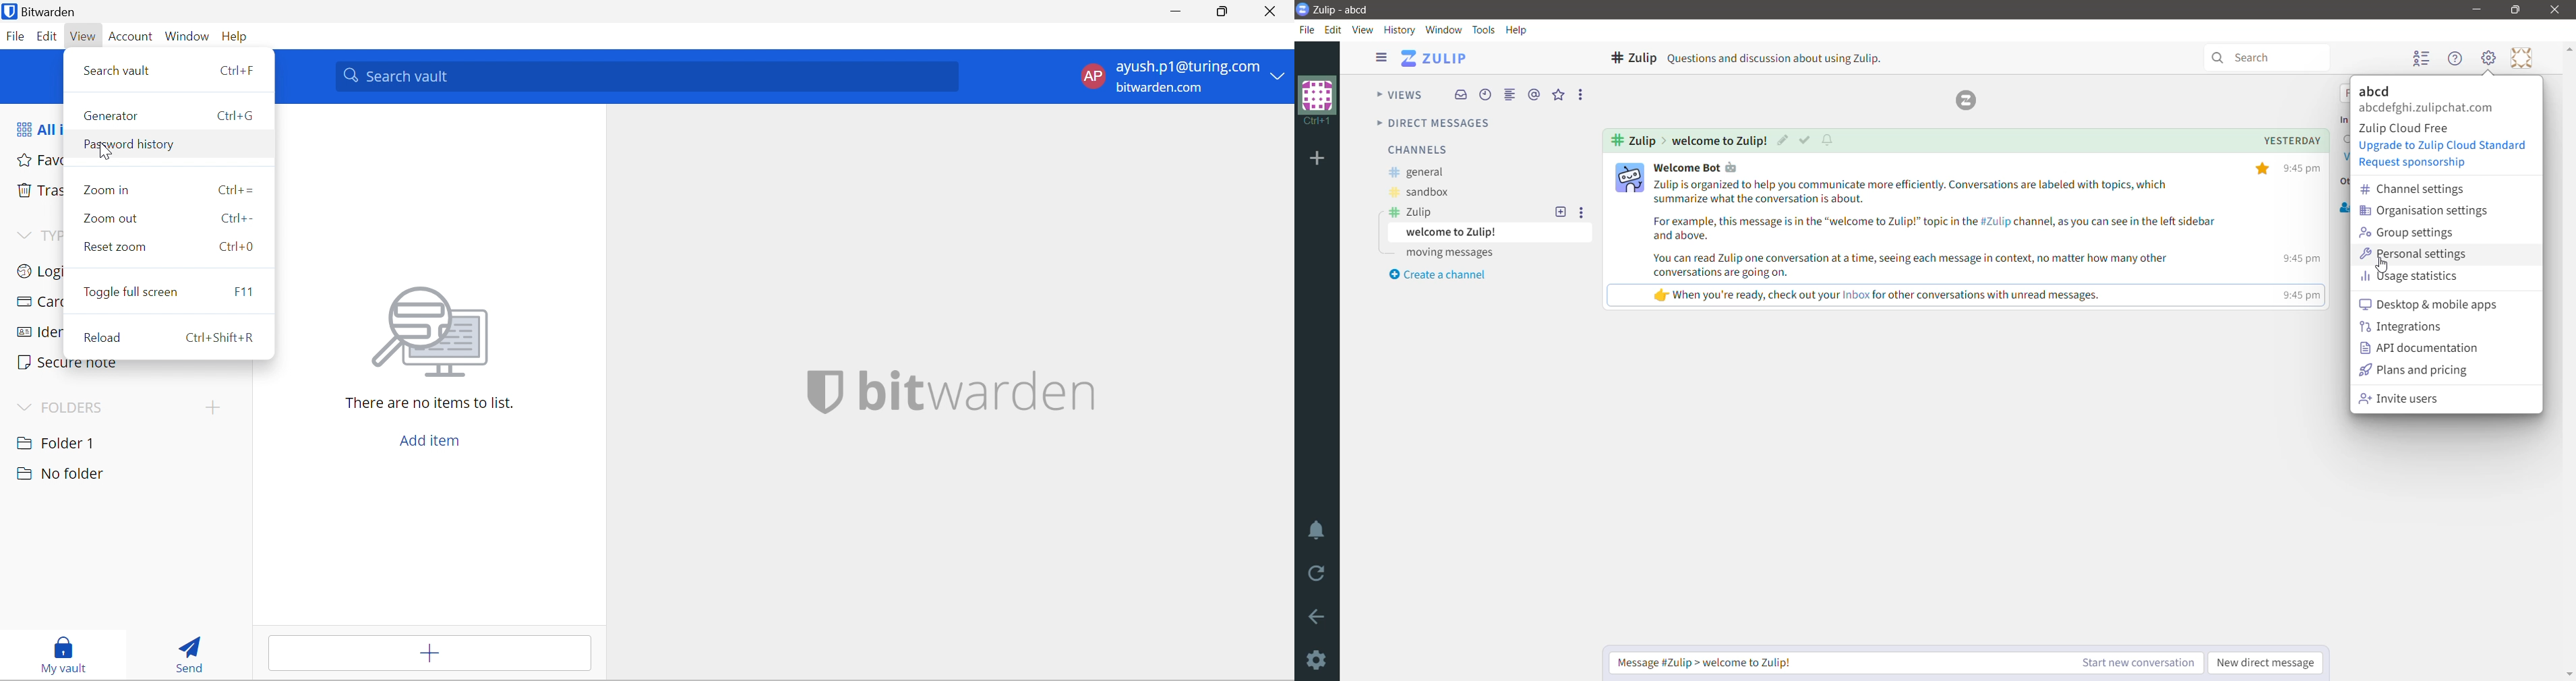  What do you see at coordinates (423, 403) in the screenshot?
I see `There are no items to list.` at bounding box center [423, 403].